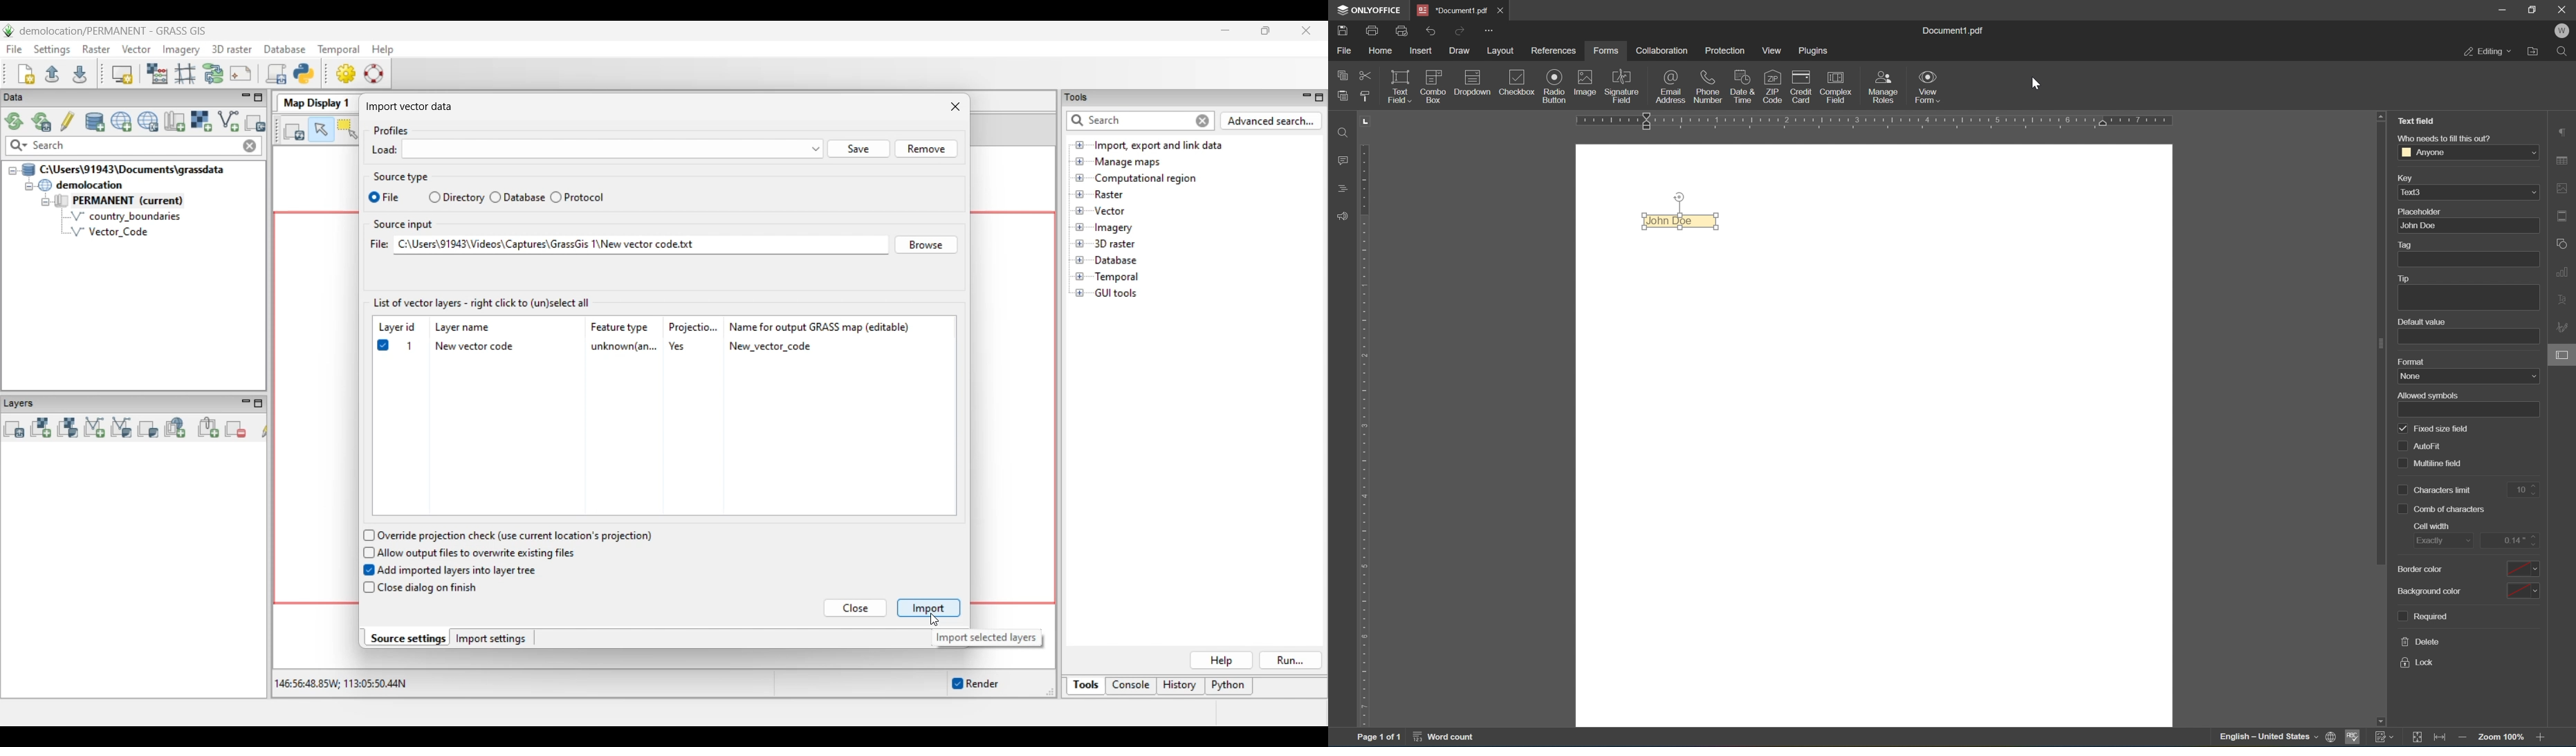  What do you see at coordinates (1671, 86) in the screenshot?
I see `email address` at bounding box center [1671, 86].